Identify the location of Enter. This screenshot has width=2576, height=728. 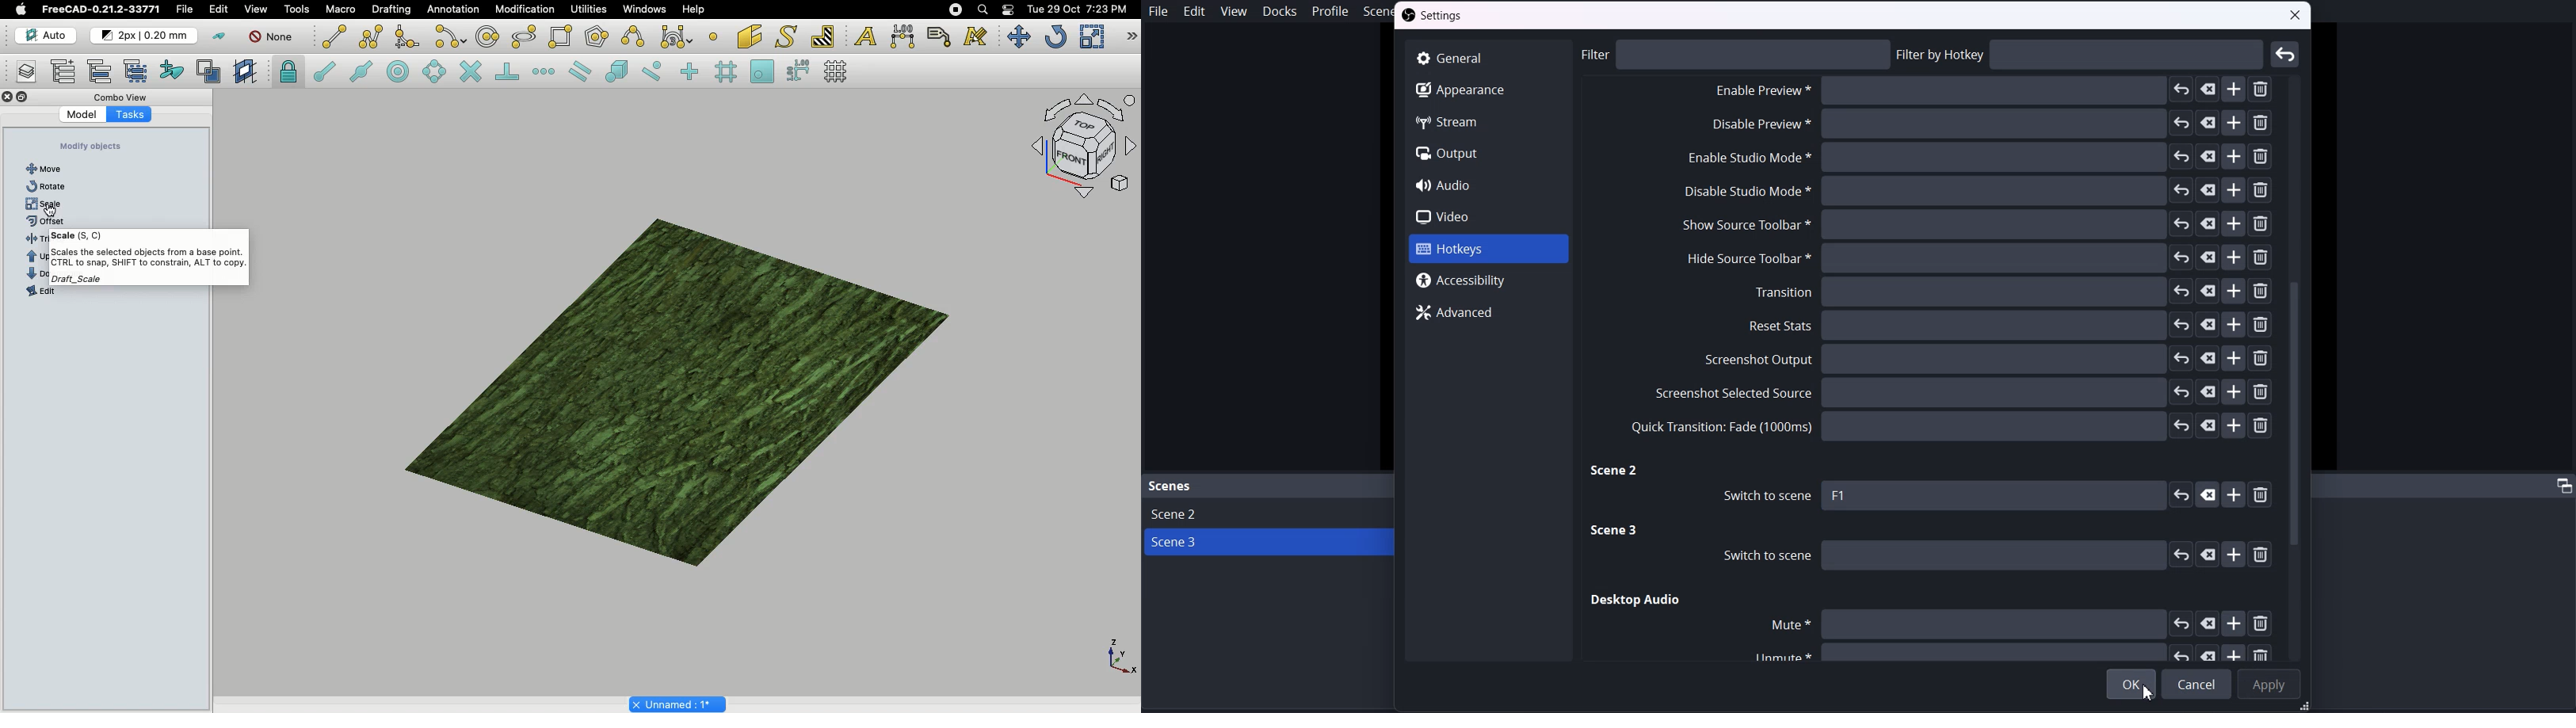
(2286, 54).